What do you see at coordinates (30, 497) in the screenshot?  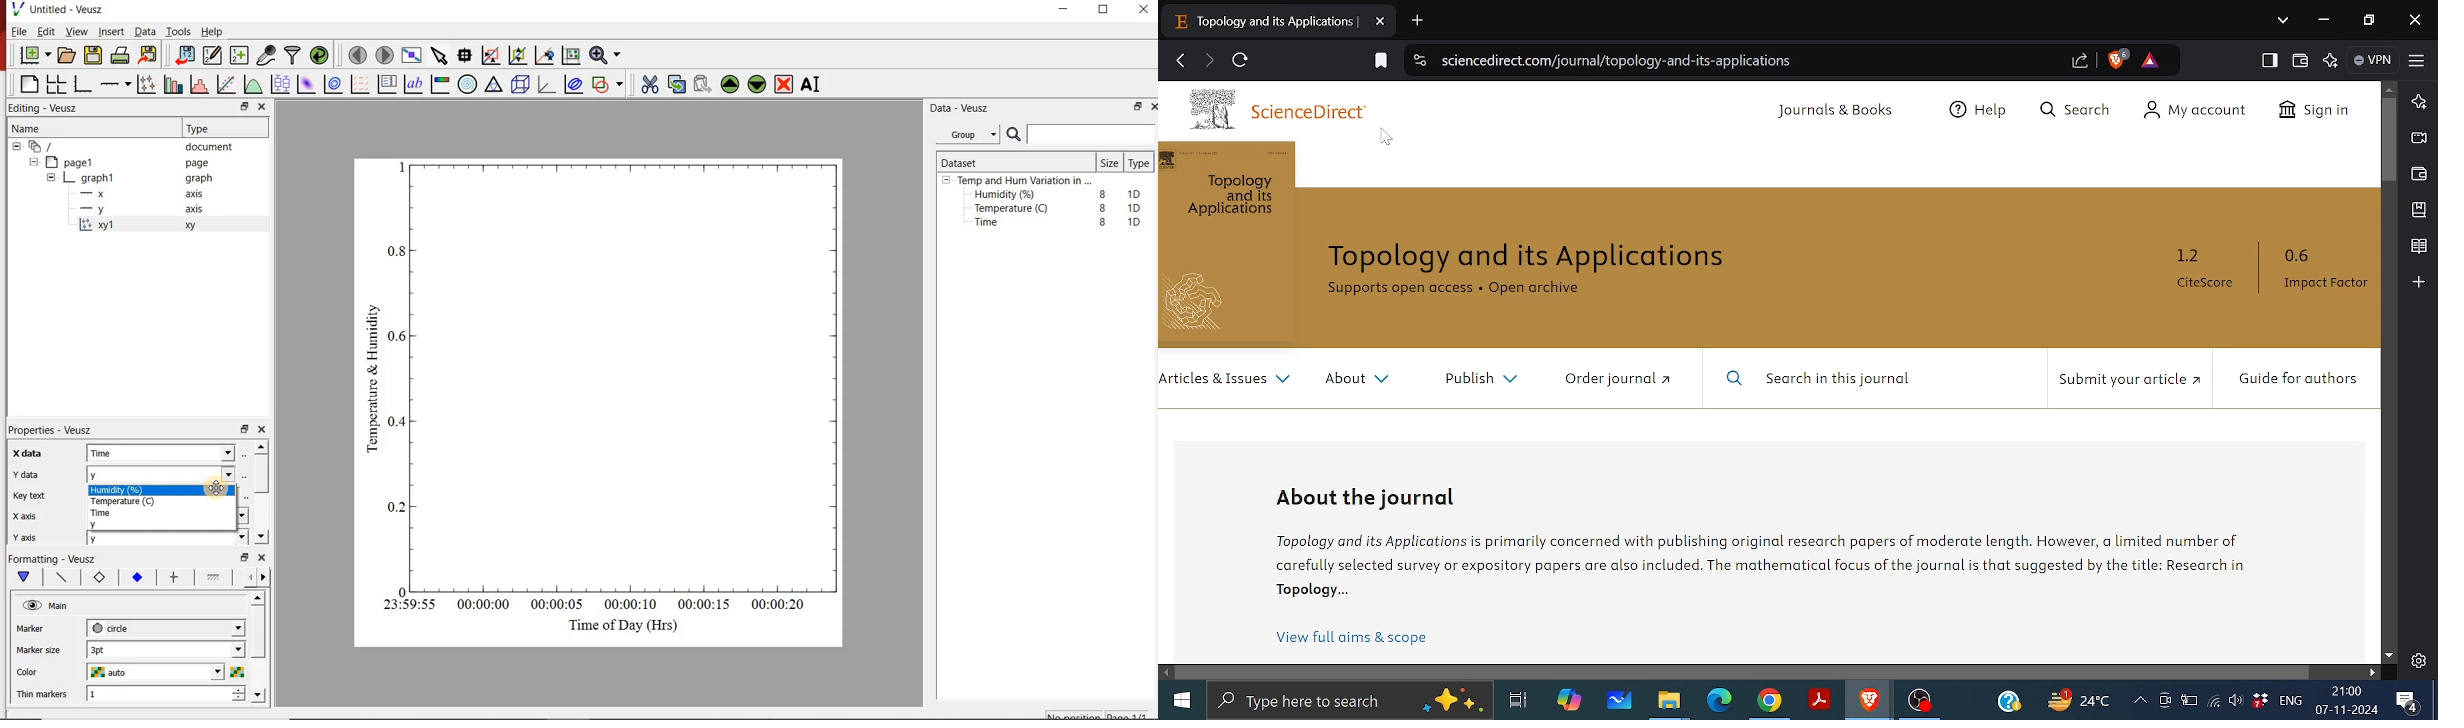 I see `Key text` at bounding box center [30, 497].